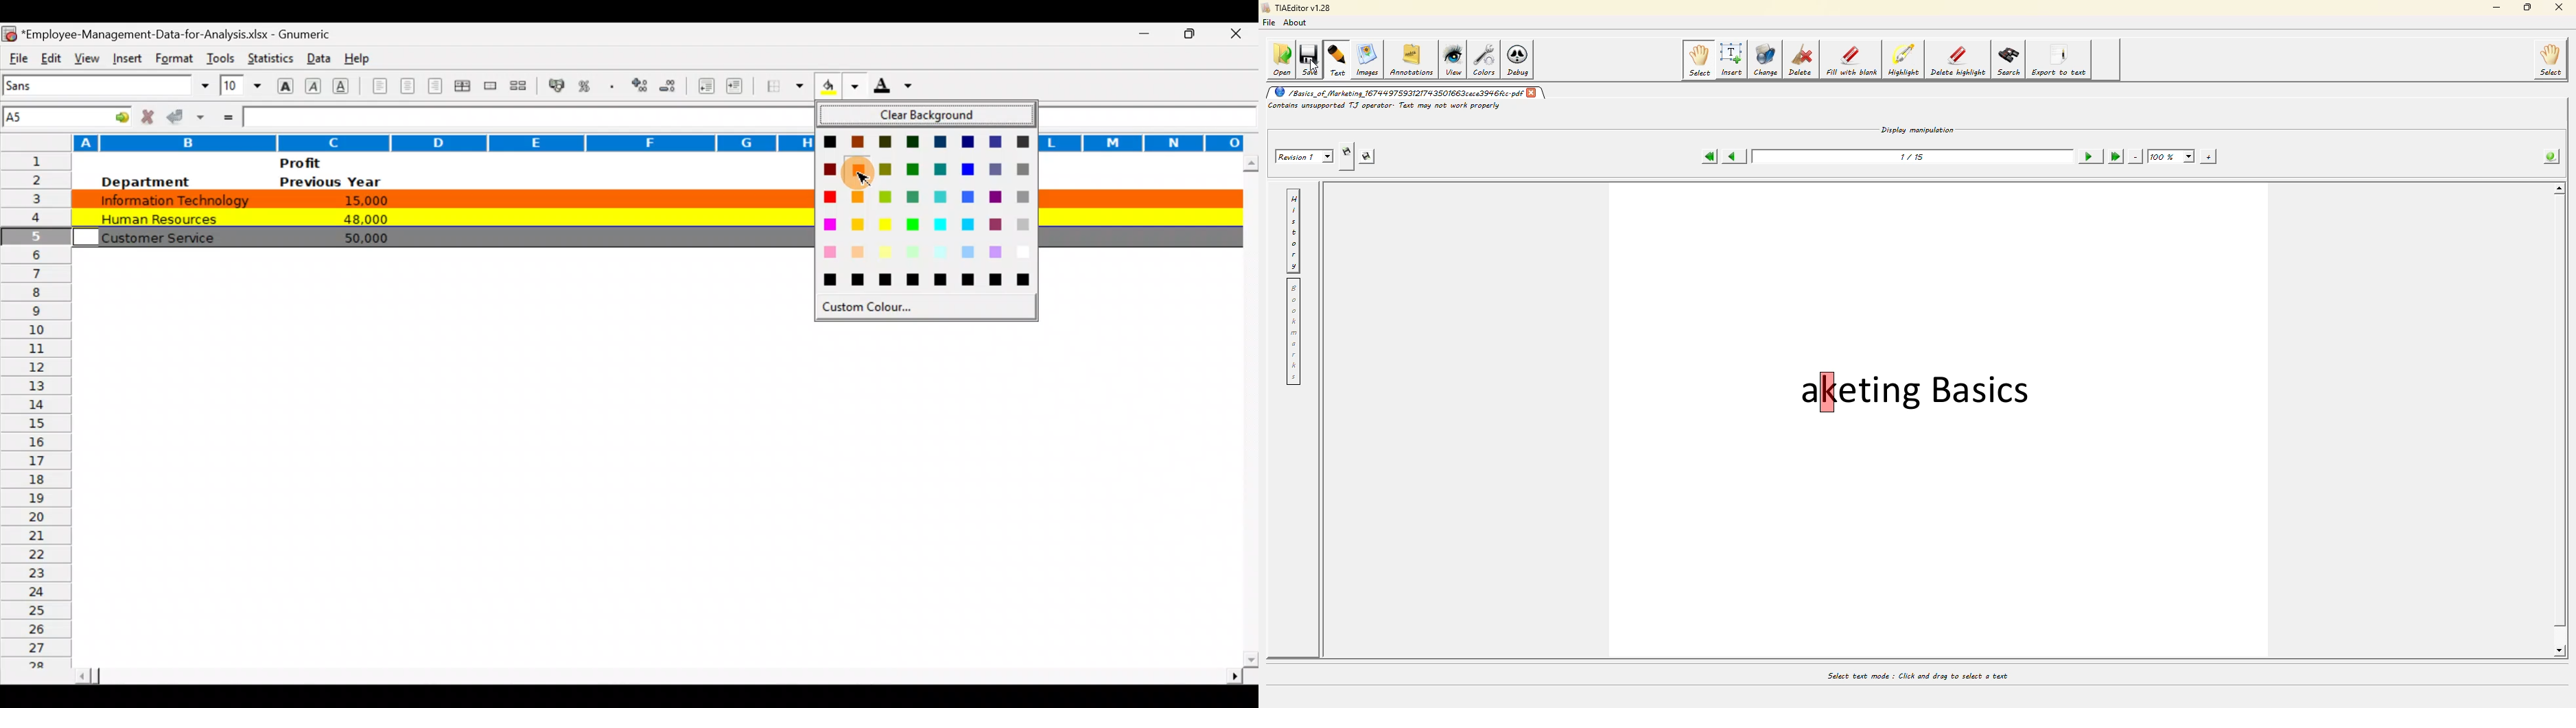  I want to click on Italic, so click(313, 87).